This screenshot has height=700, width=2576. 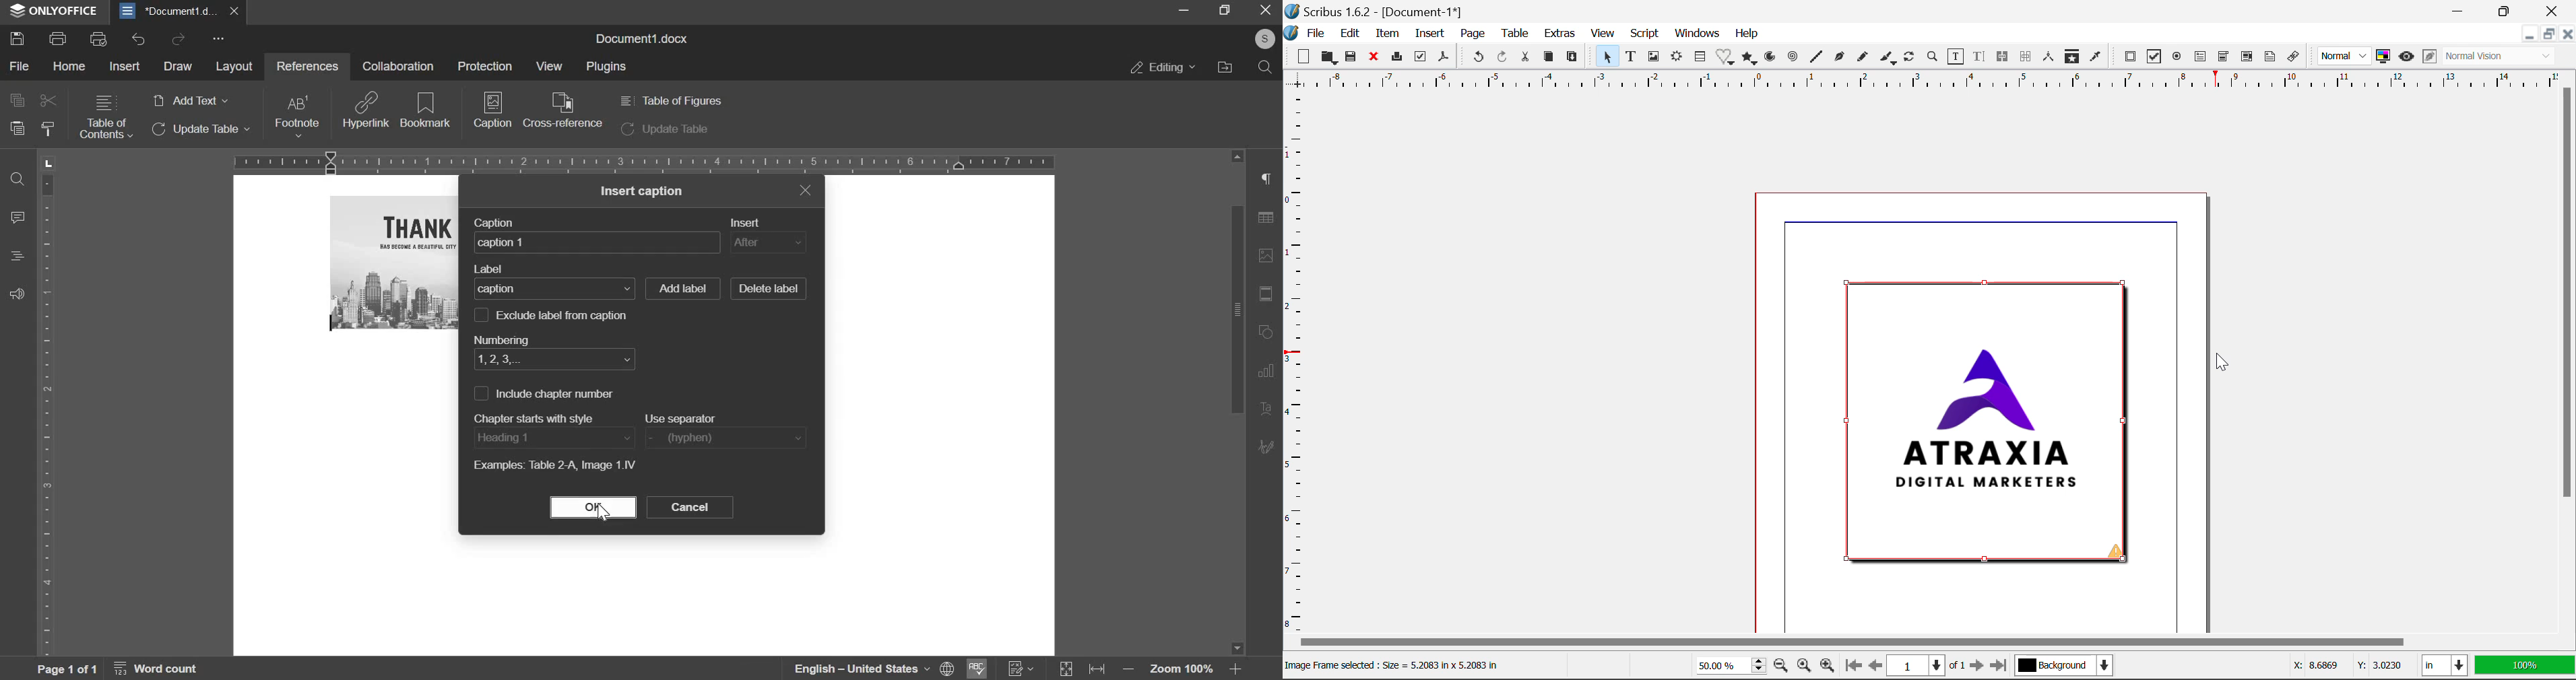 I want to click on Vertical Page Margins, so click(x=1922, y=83).